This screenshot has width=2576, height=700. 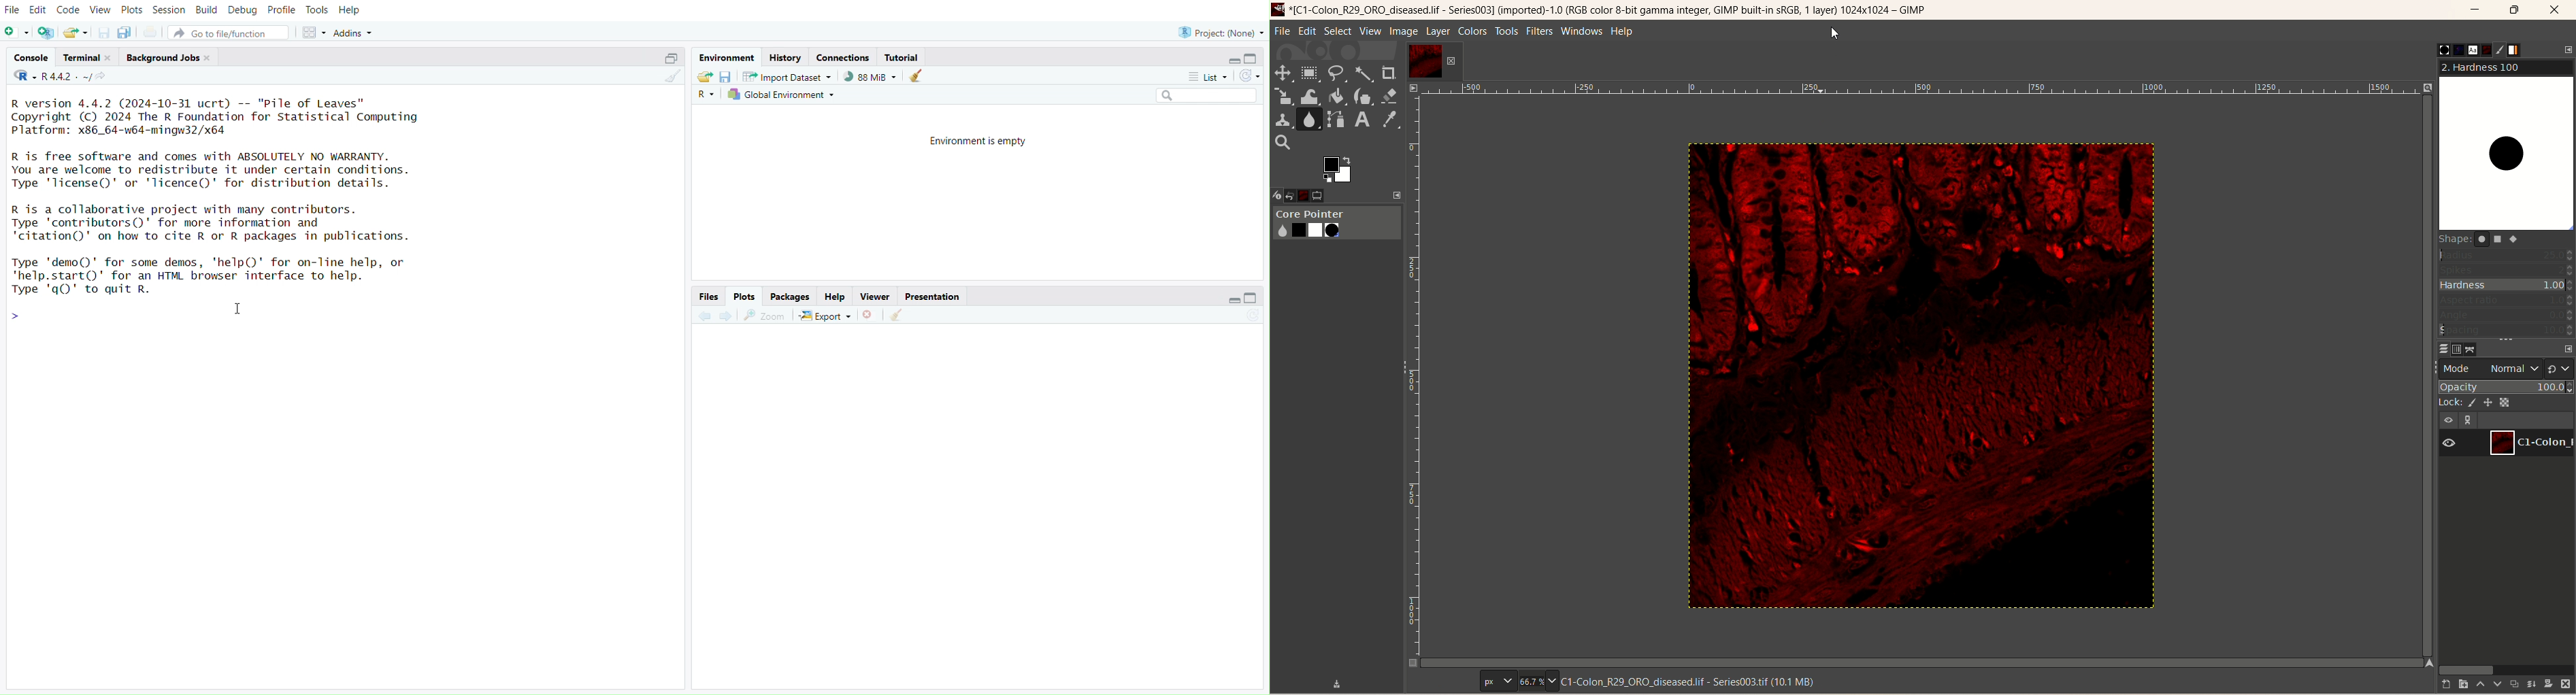 What do you see at coordinates (1258, 297) in the screenshot?
I see `Maximize` at bounding box center [1258, 297].